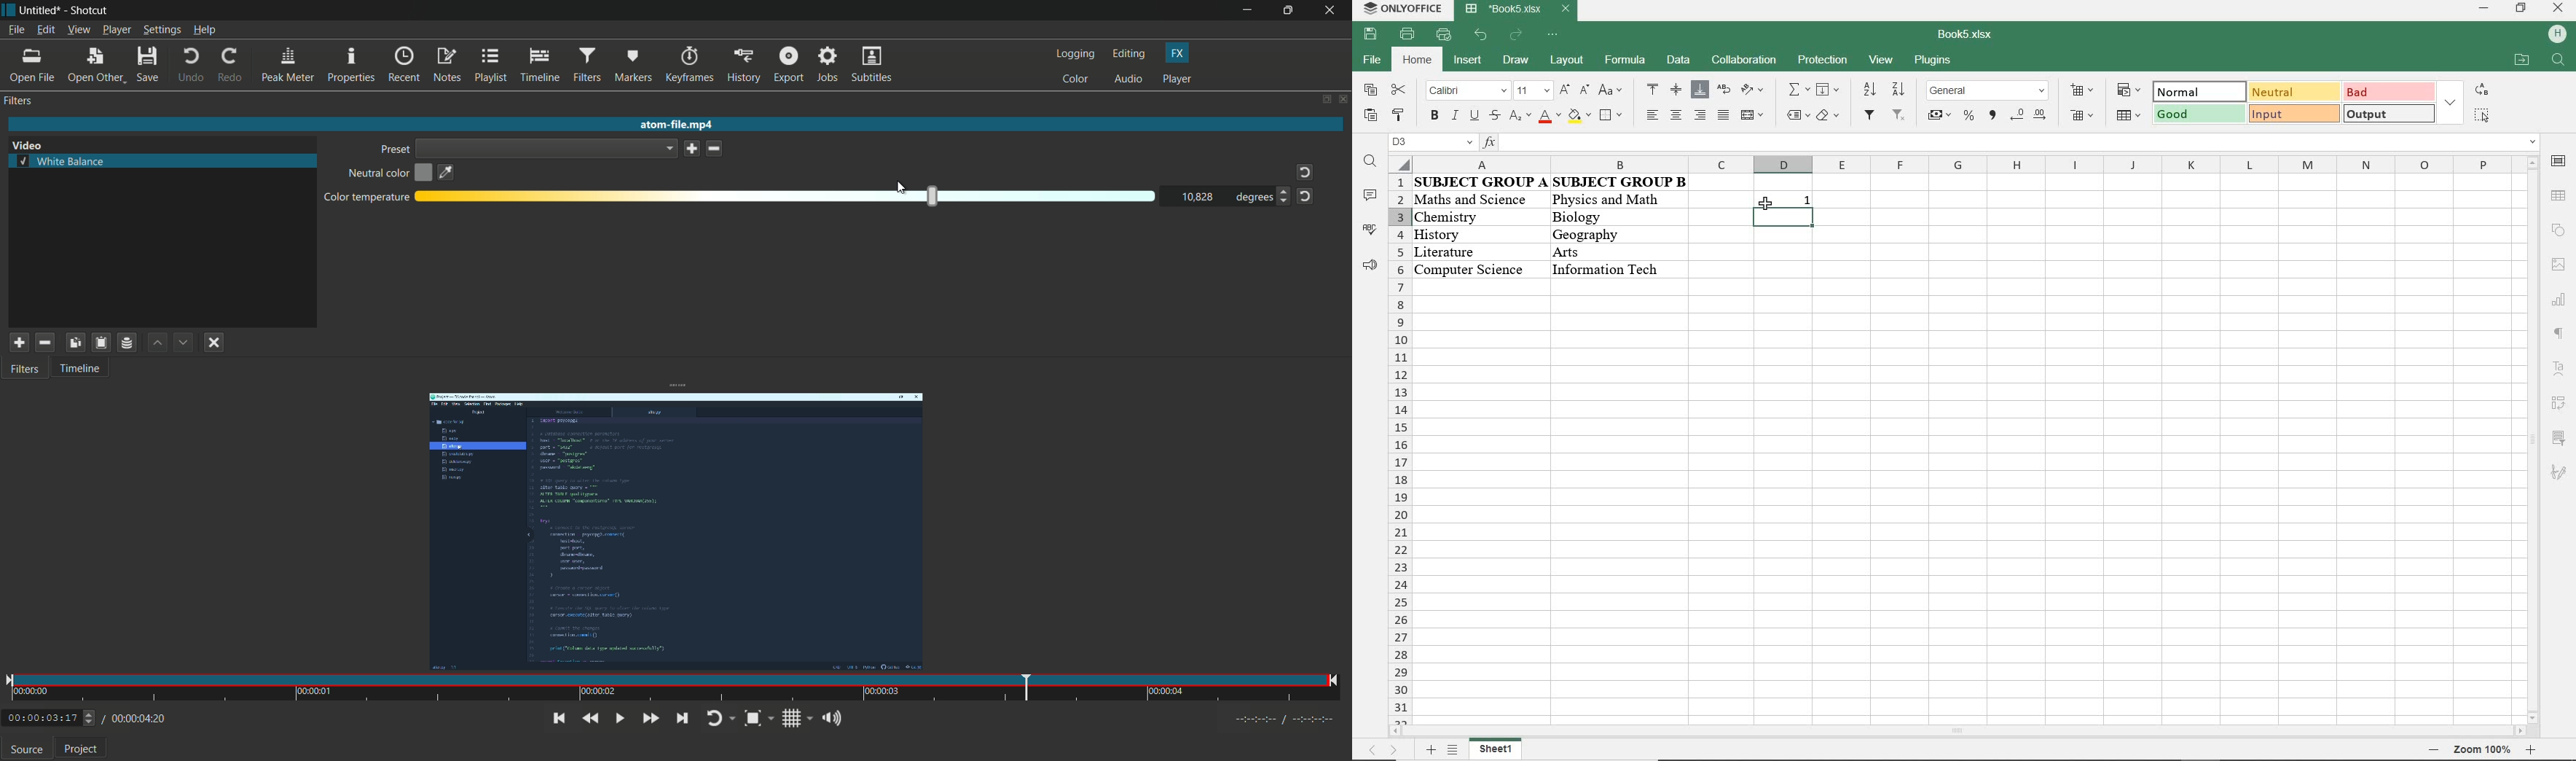 The image size is (2576, 784). What do you see at coordinates (394, 149) in the screenshot?
I see `preset` at bounding box center [394, 149].